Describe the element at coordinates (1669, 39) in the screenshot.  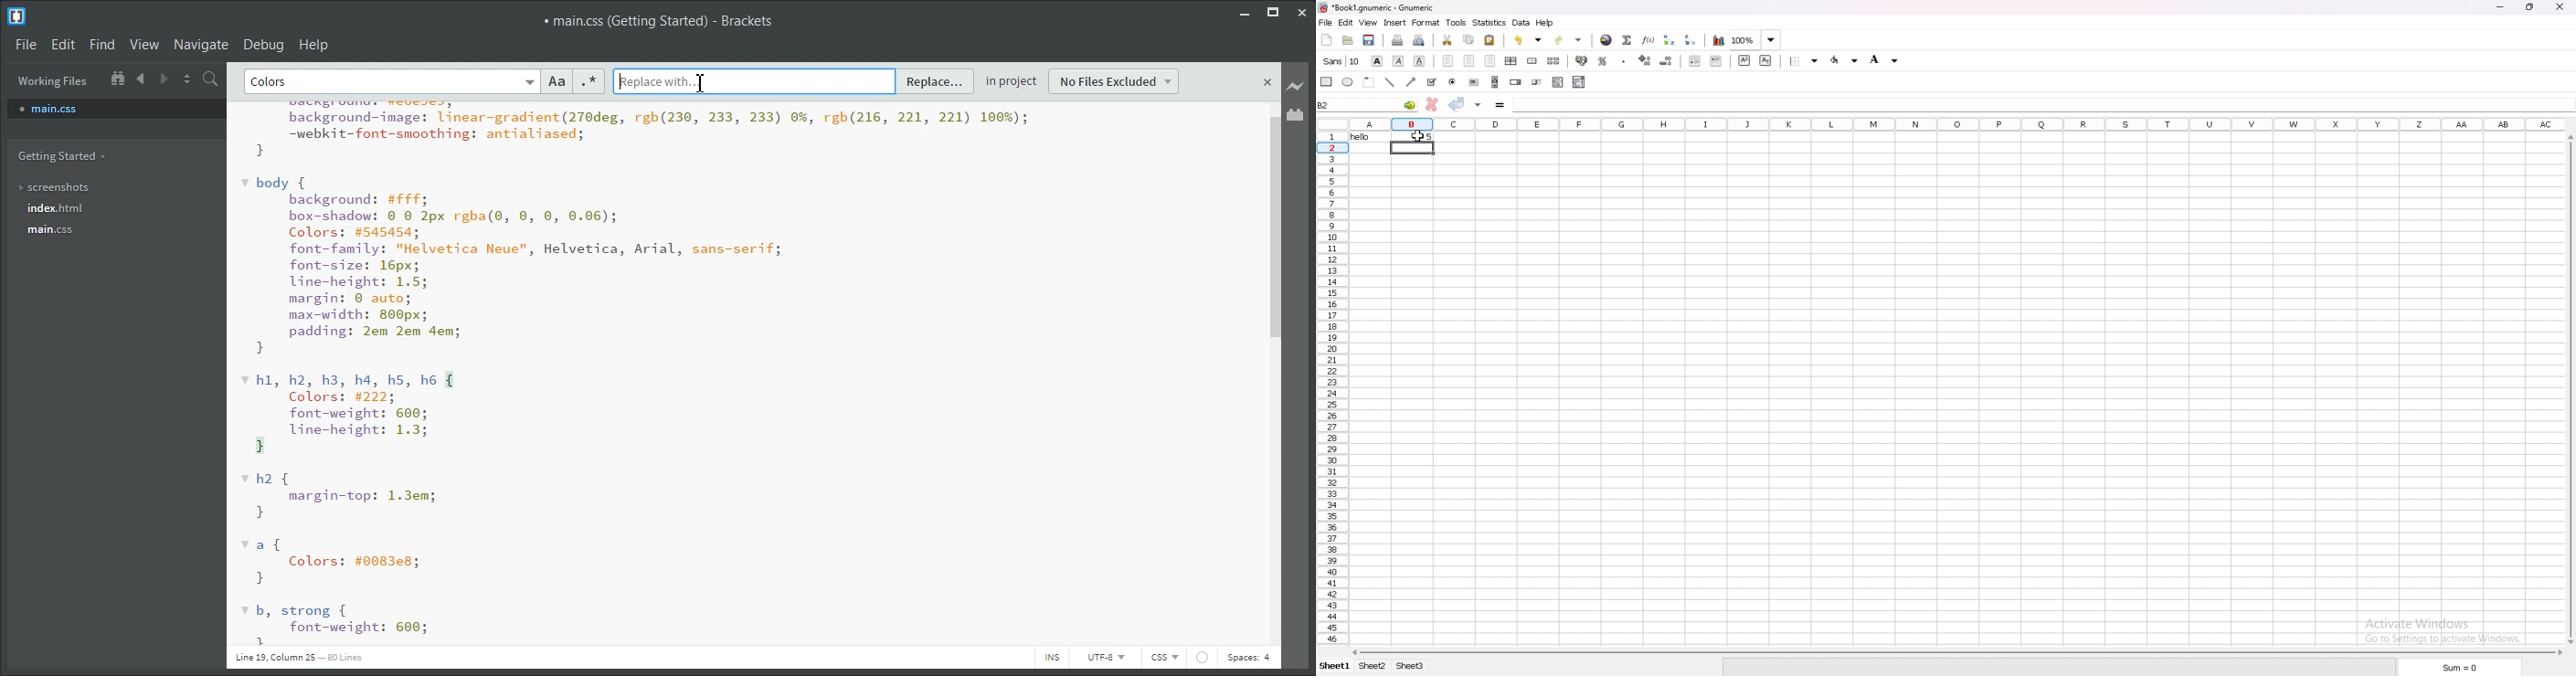
I see `sort ascending` at that location.